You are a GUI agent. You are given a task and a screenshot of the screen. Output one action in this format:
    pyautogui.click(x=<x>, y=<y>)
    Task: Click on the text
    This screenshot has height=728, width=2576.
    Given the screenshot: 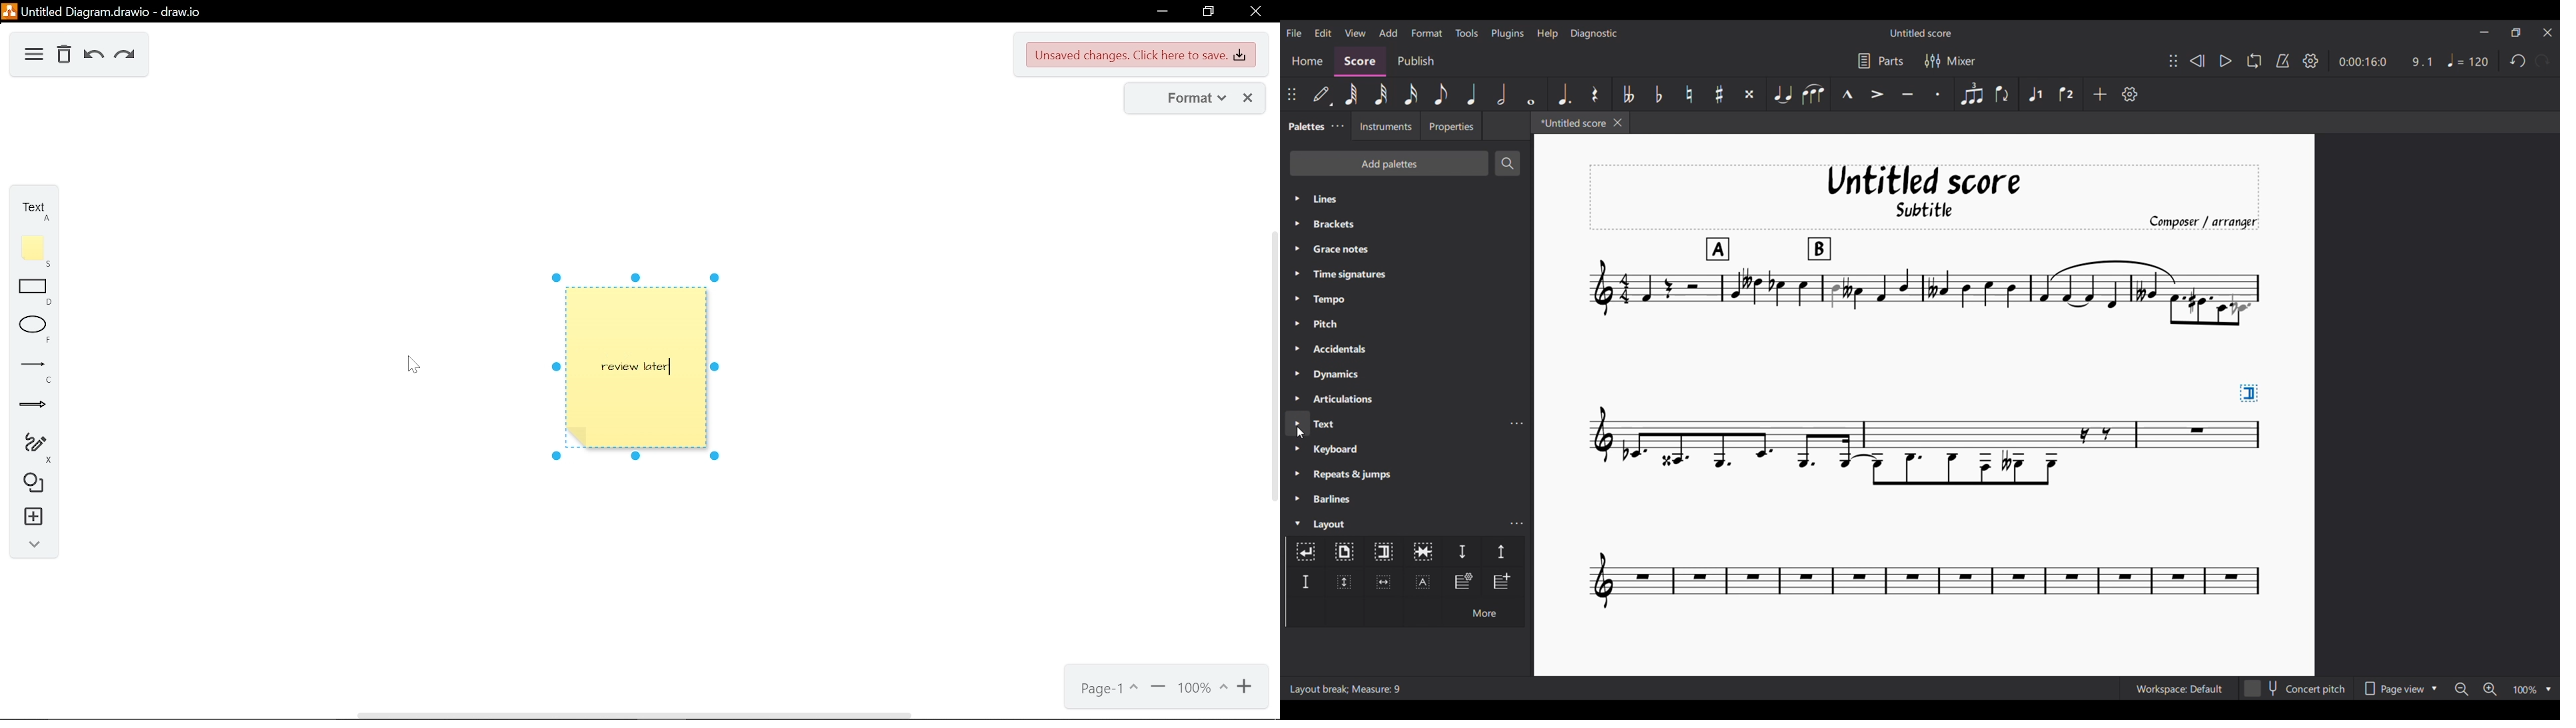 What is the action you would take?
    pyautogui.click(x=33, y=210)
    